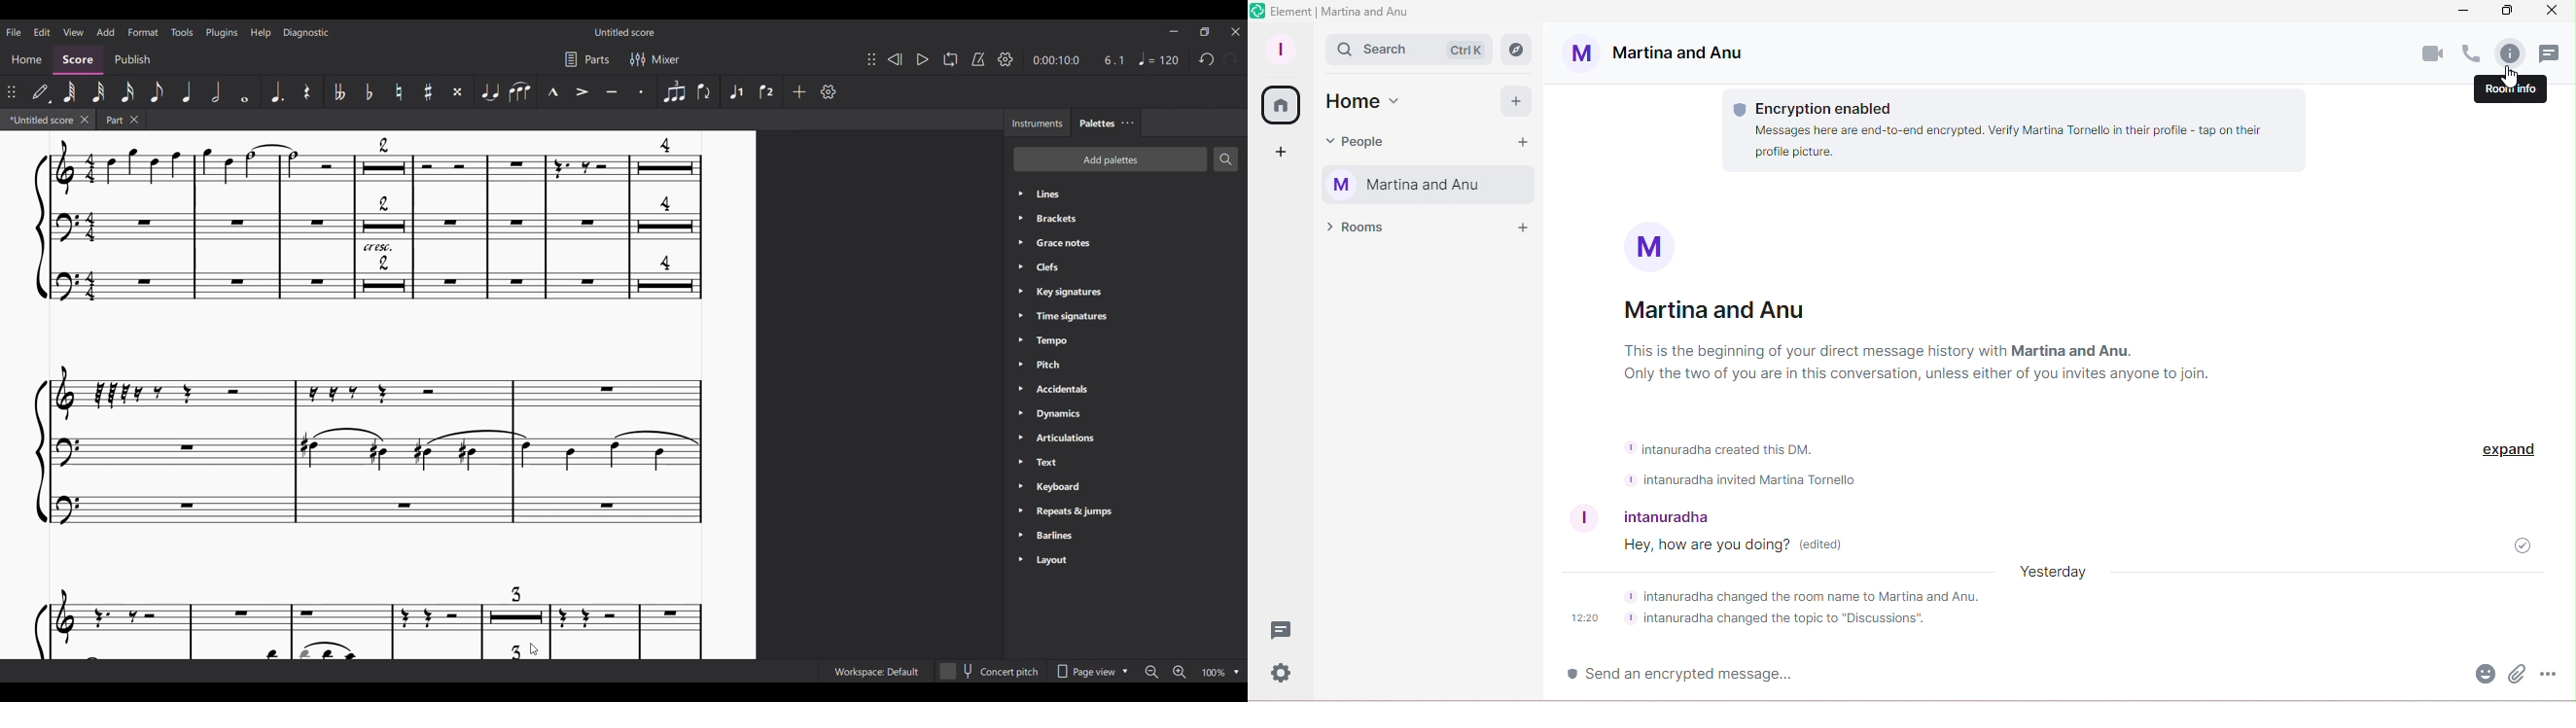 This screenshot has height=728, width=2576. Describe the element at coordinates (122, 119) in the screenshot. I see `Earlier tab` at that location.